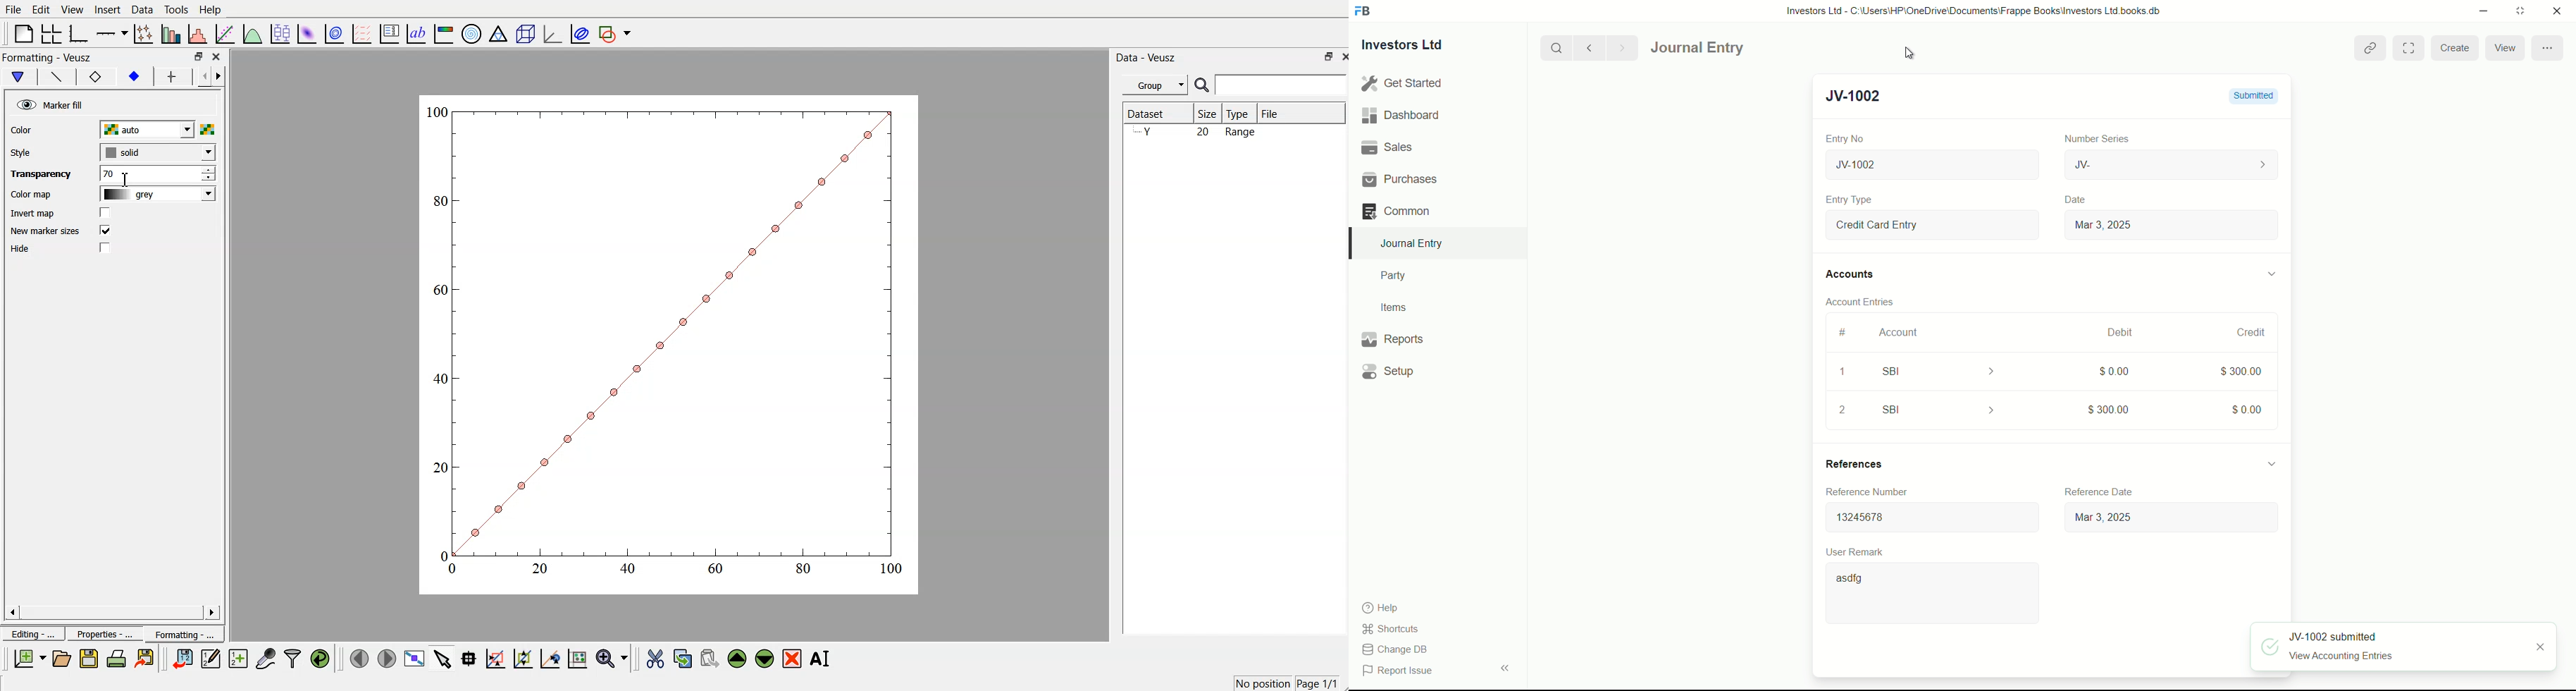 This screenshot has height=700, width=2576. Describe the element at coordinates (1911, 53) in the screenshot. I see `cursor` at that location.